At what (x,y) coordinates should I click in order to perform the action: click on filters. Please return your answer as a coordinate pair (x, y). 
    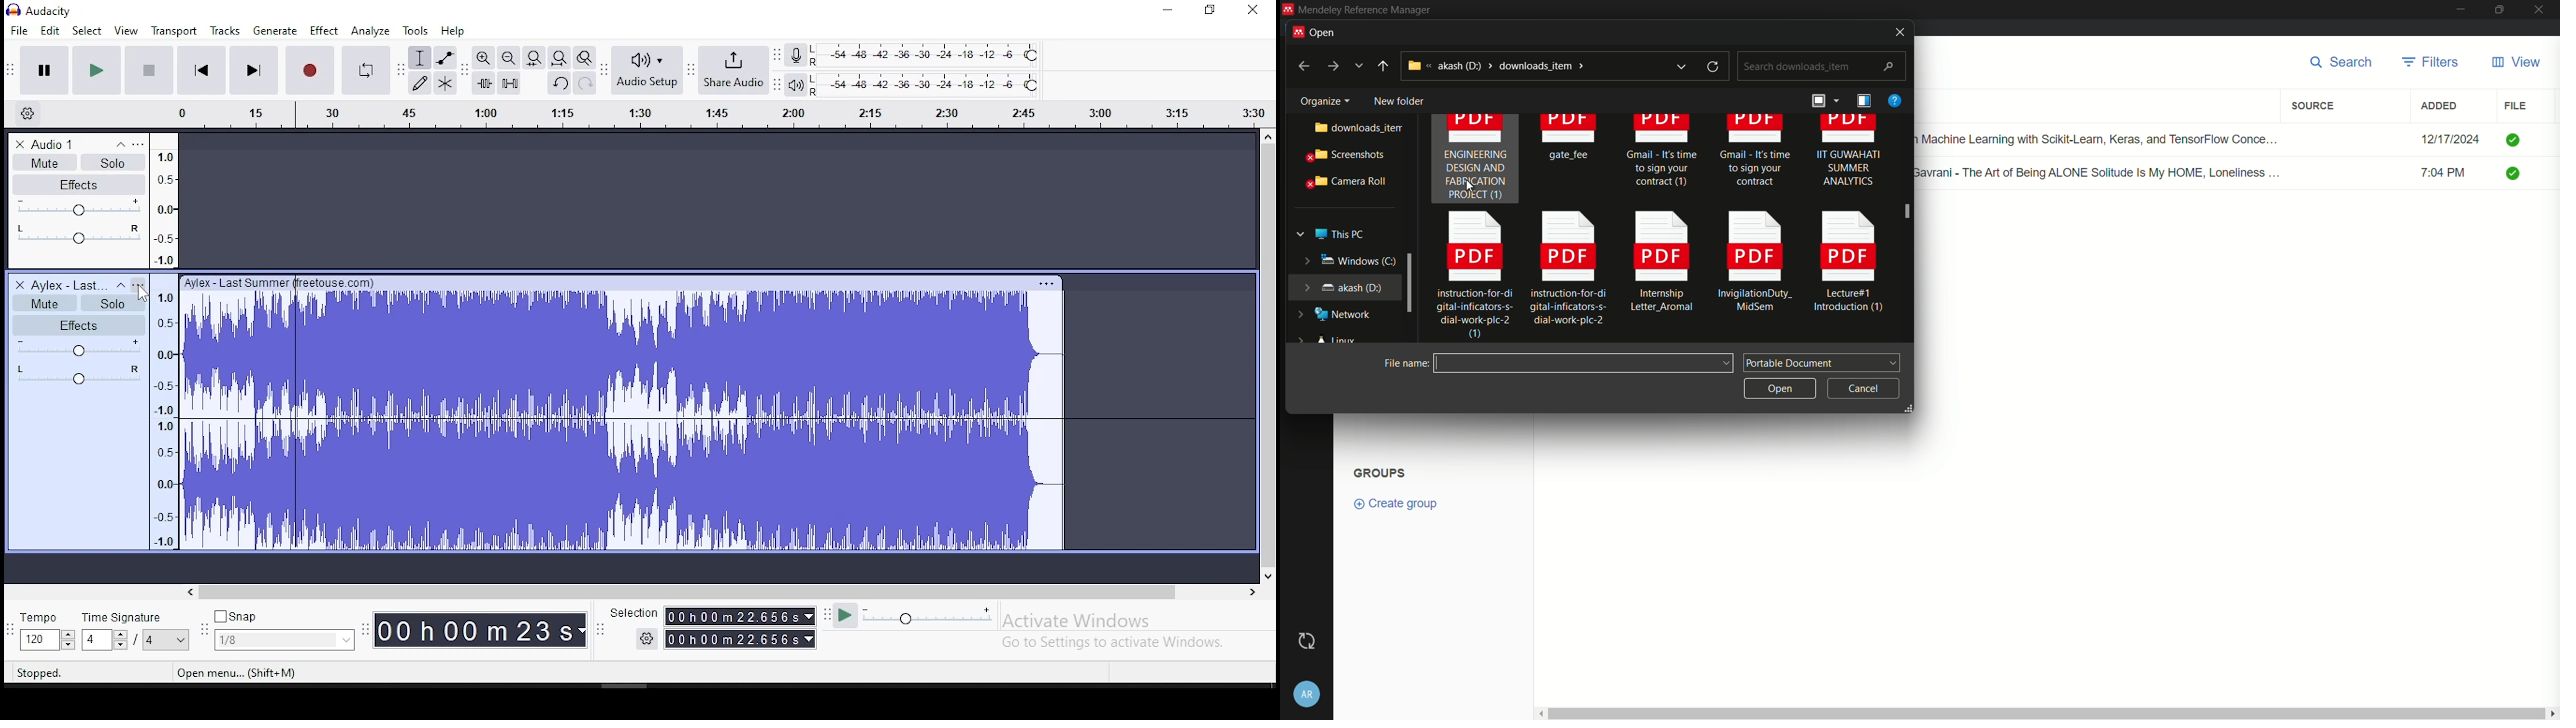
    Looking at the image, I should click on (2431, 63).